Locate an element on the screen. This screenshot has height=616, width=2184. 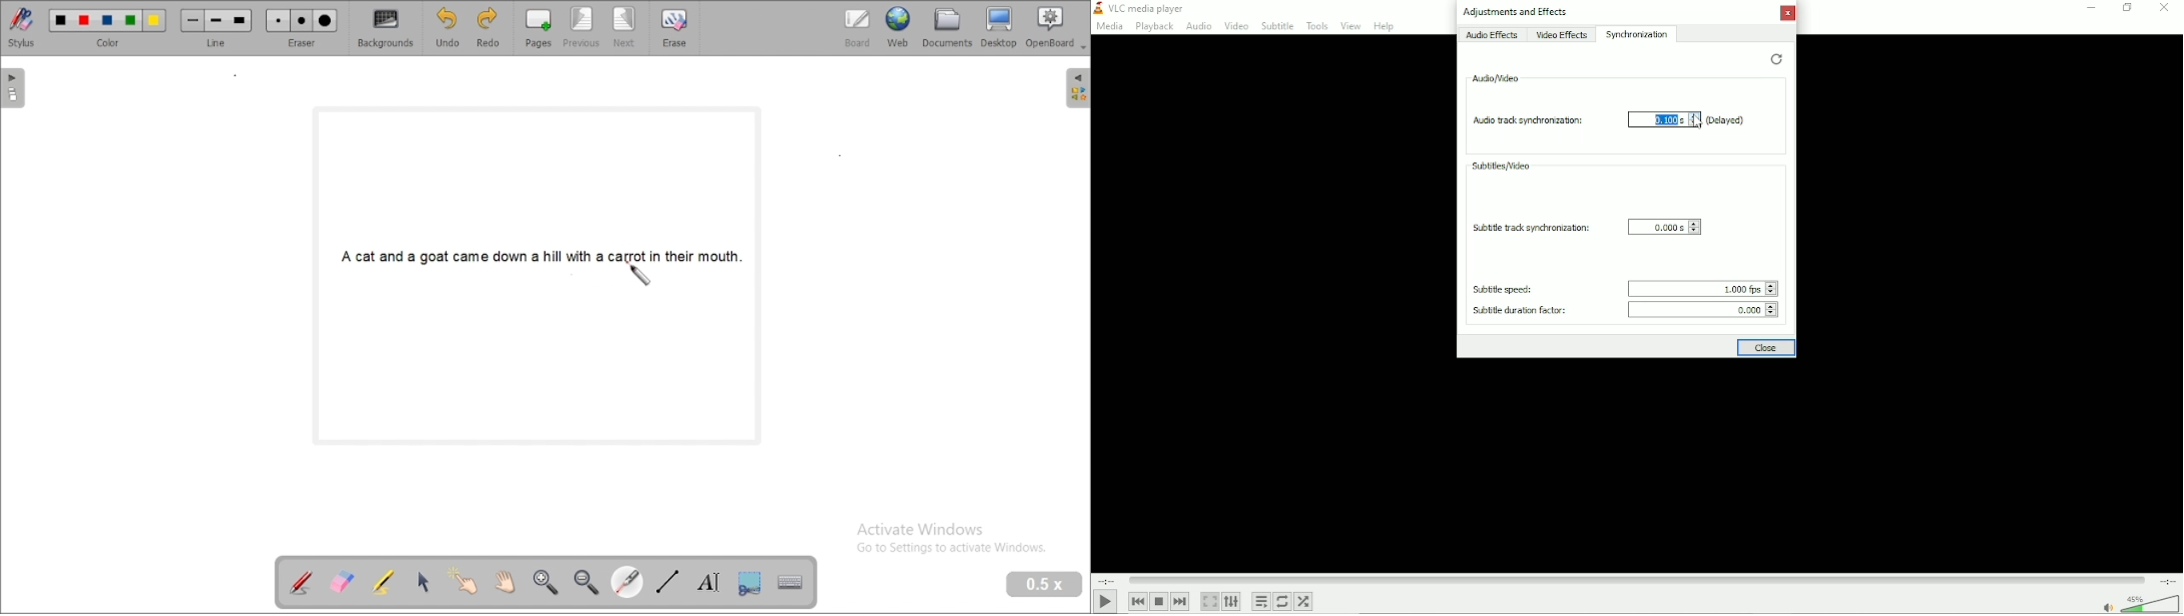
Volume is located at coordinates (2138, 603).